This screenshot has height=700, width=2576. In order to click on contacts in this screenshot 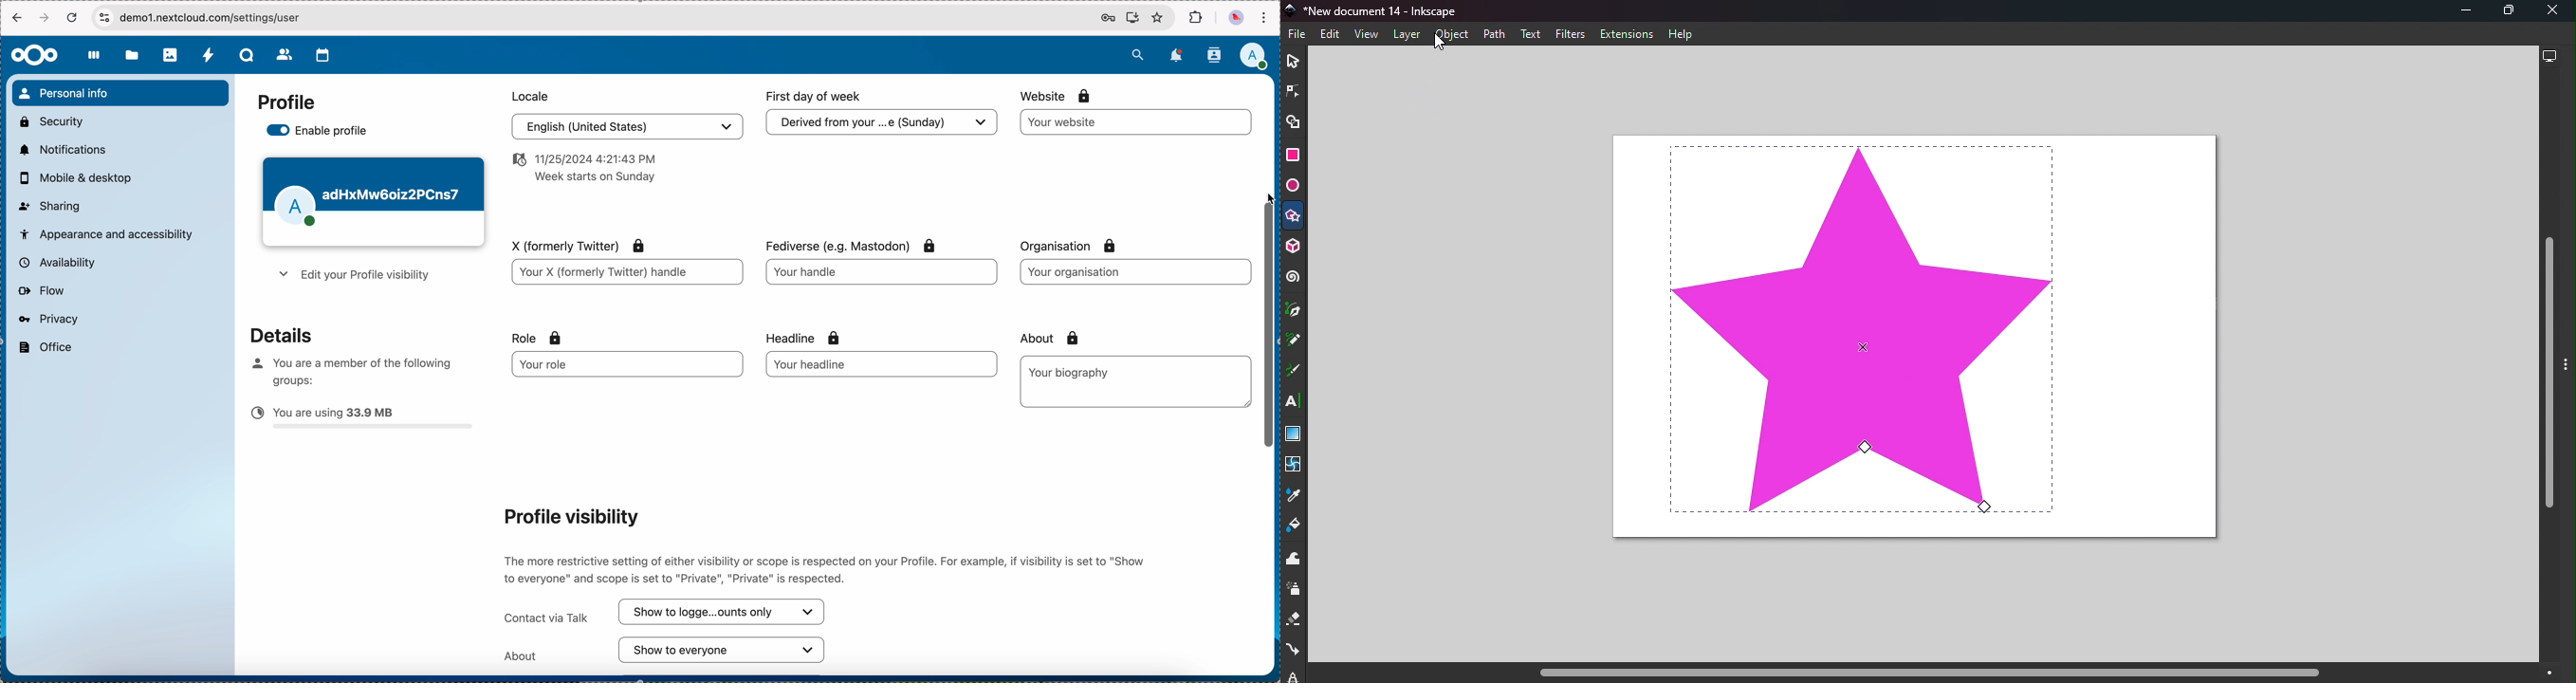, I will do `click(1213, 55)`.